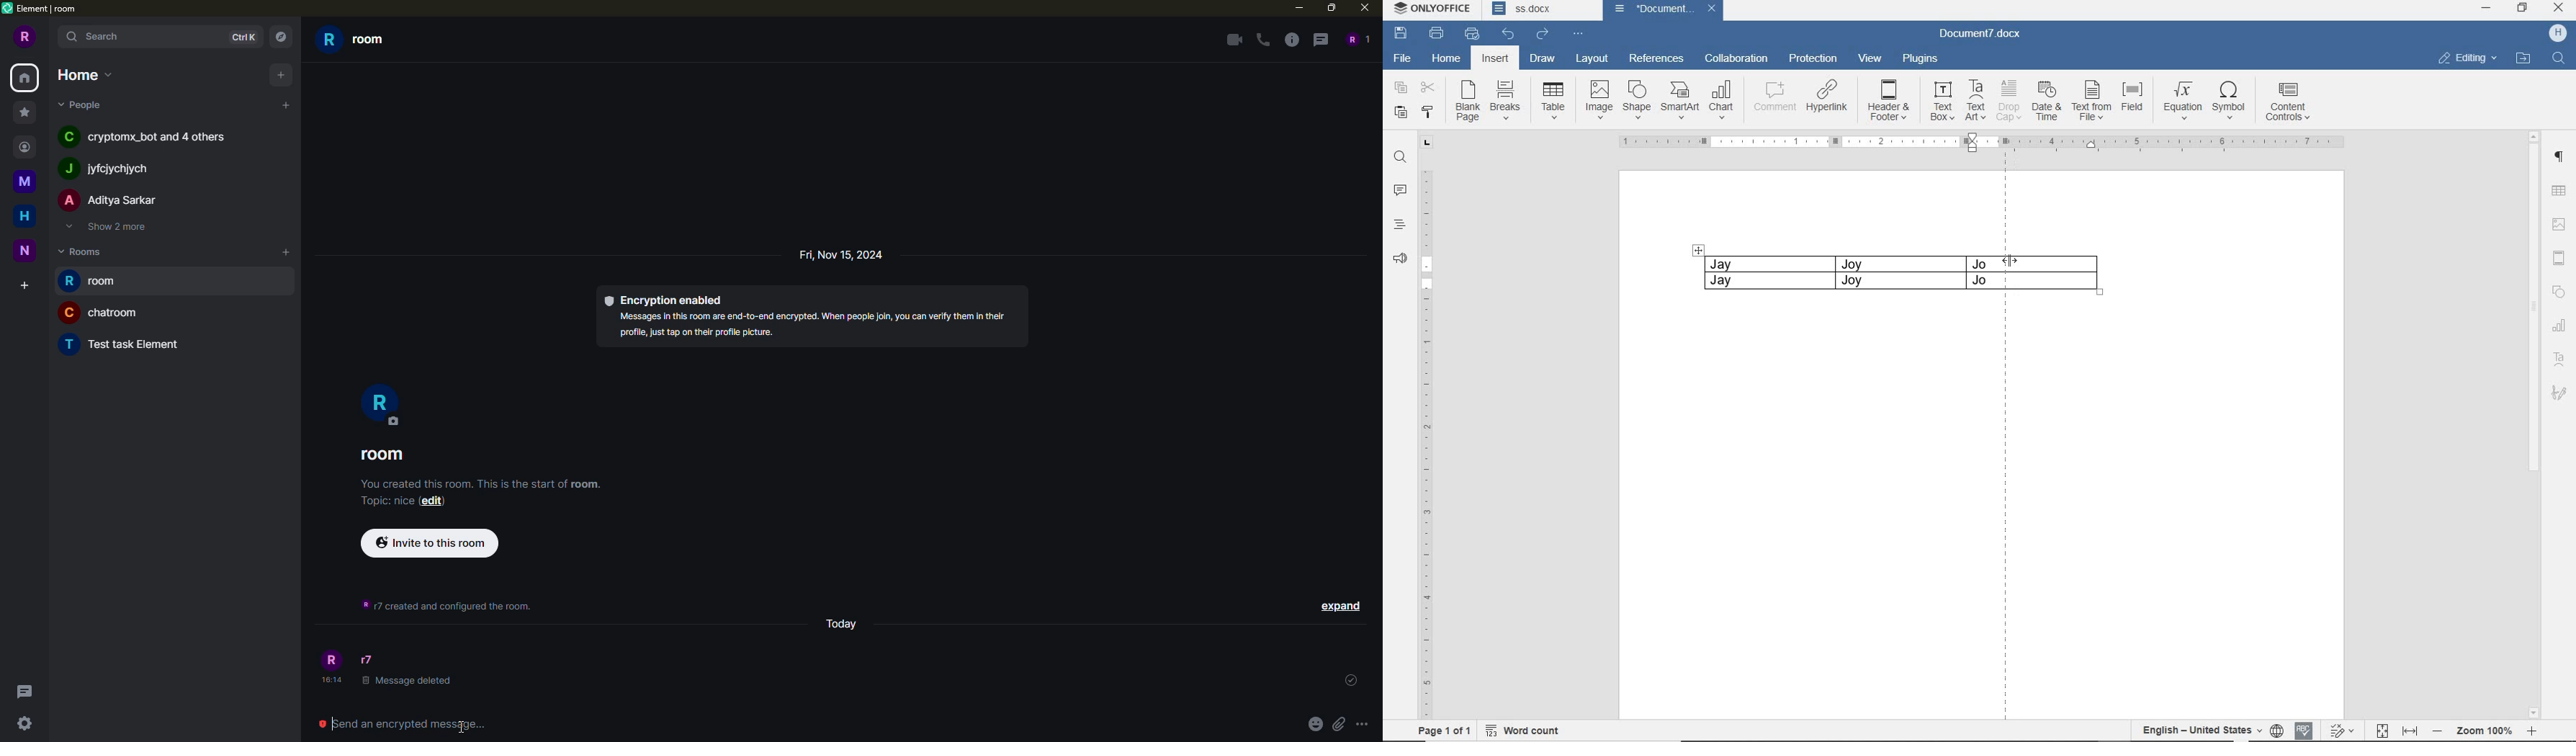 This screenshot has height=756, width=2576. I want to click on CHART, so click(2560, 326).